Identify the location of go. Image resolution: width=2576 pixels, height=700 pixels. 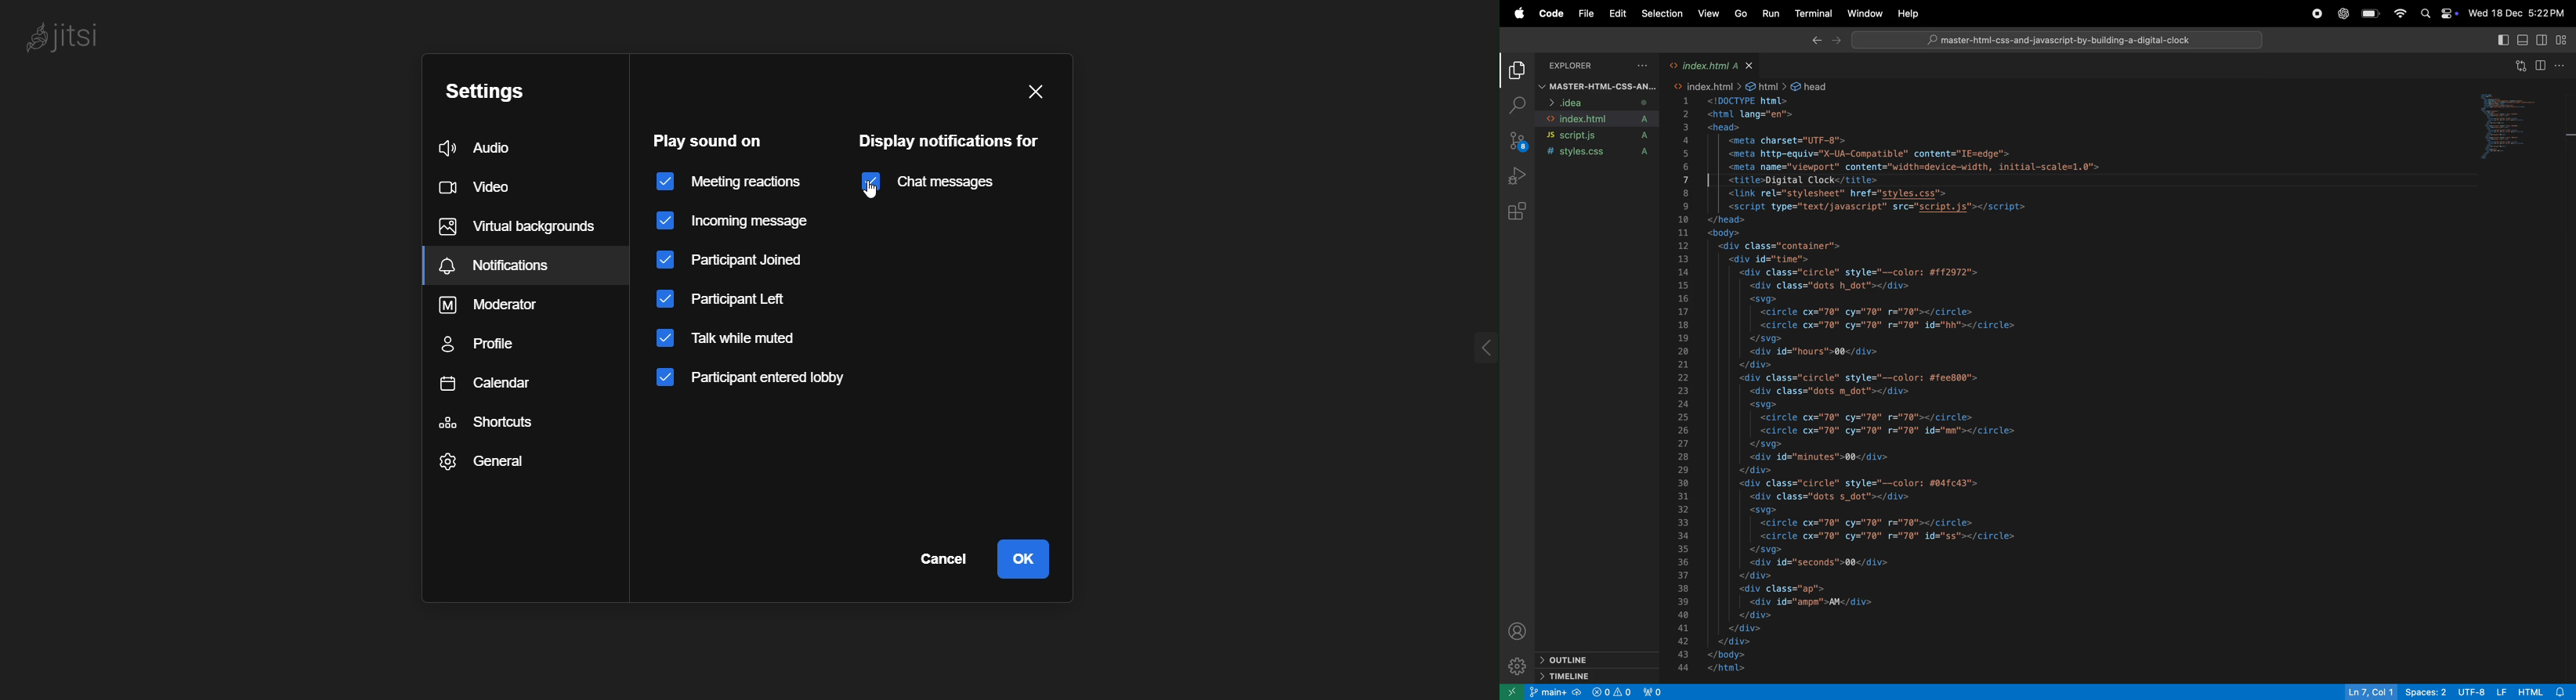
(1742, 15).